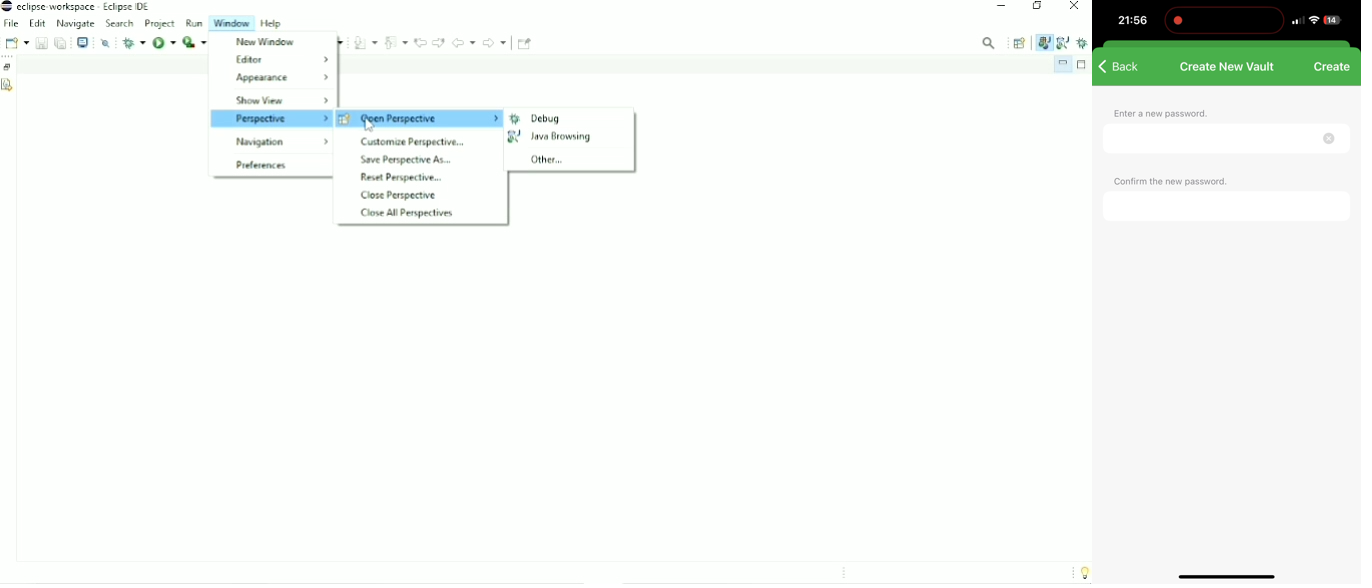 This screenshot has height=588, width=1372. Describe the element at coordinates (420, 42) in the screenshot. I see `Previous edit location` at that location.